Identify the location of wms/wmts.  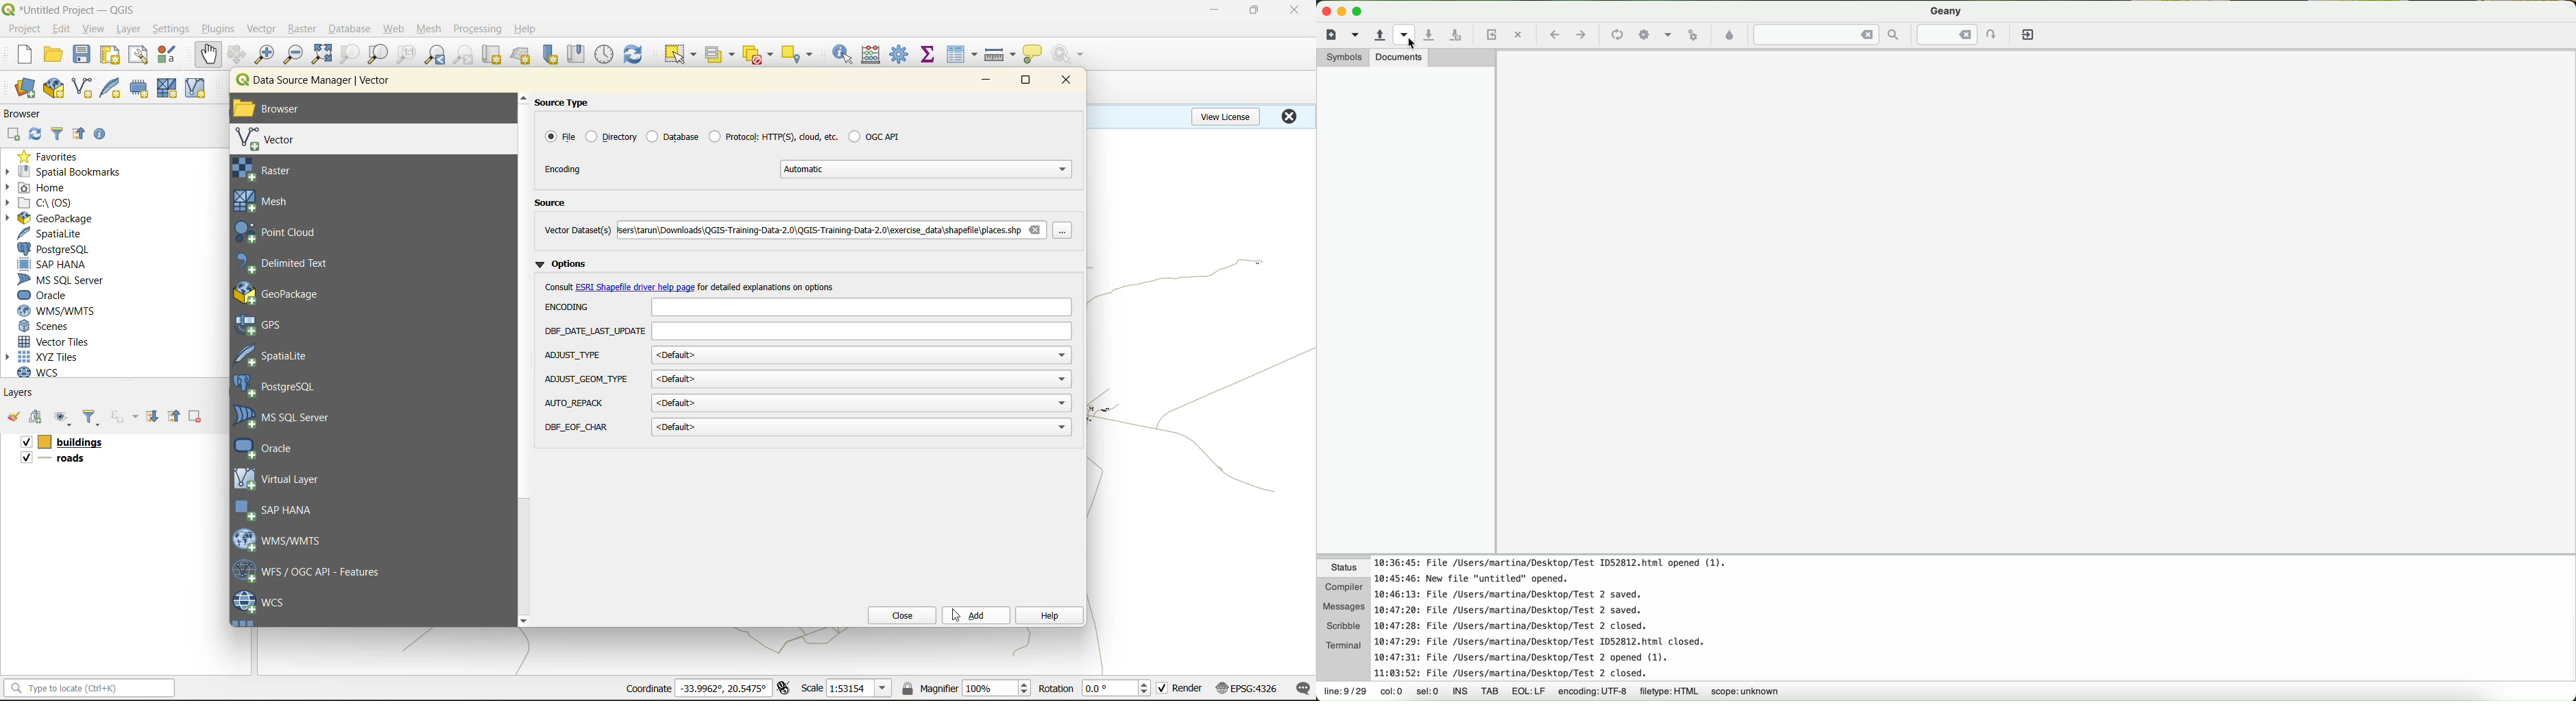
(62, 311).